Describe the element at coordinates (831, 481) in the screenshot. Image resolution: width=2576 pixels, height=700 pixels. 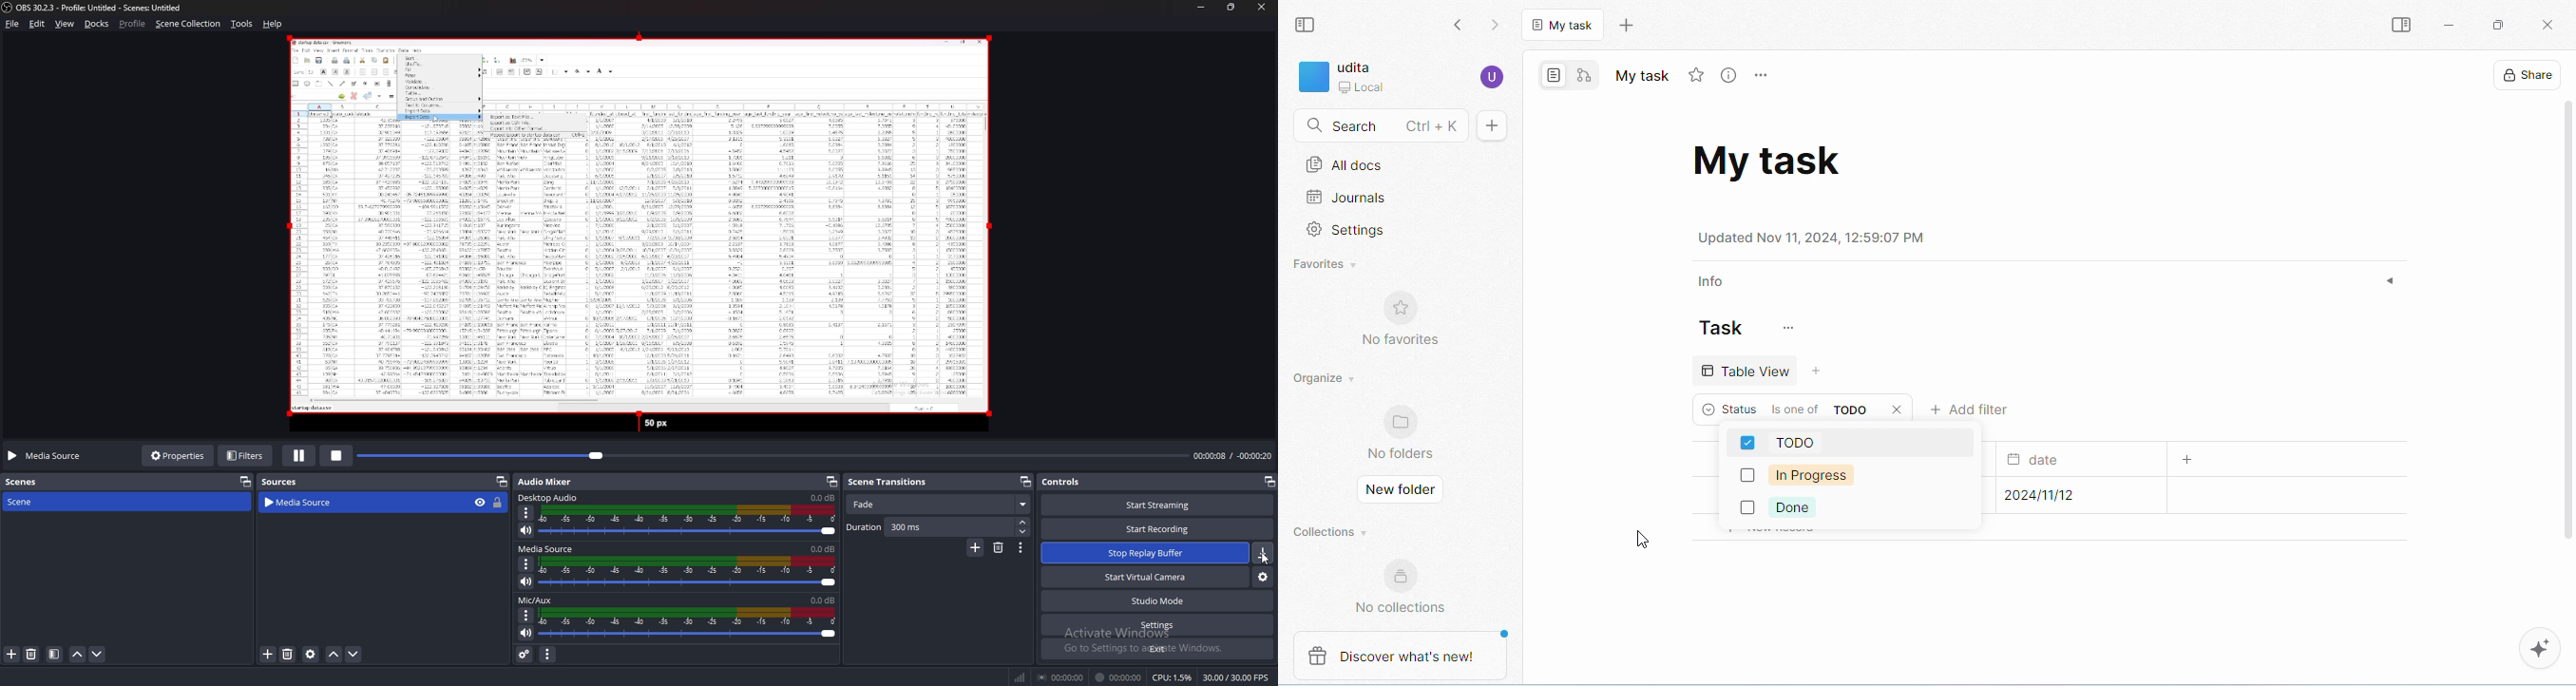
I see `pop out` at that location.